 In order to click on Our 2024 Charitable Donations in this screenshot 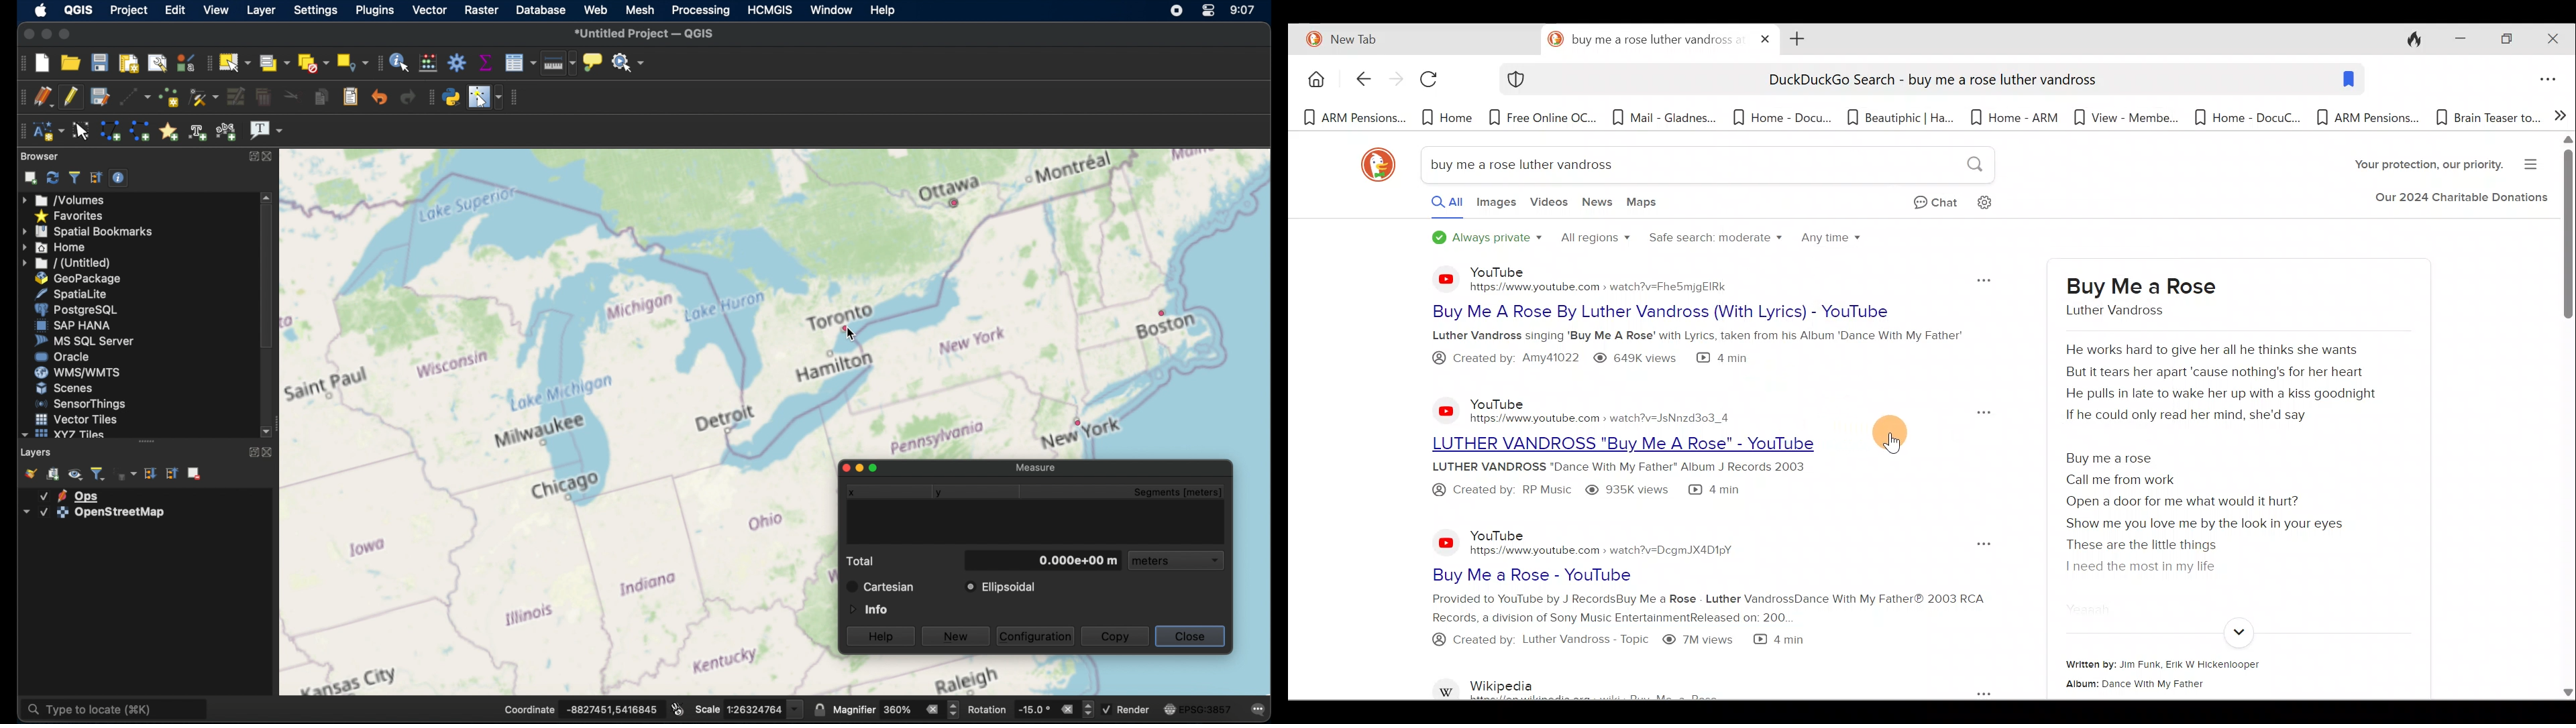, I will do `click(2461, 200)`.